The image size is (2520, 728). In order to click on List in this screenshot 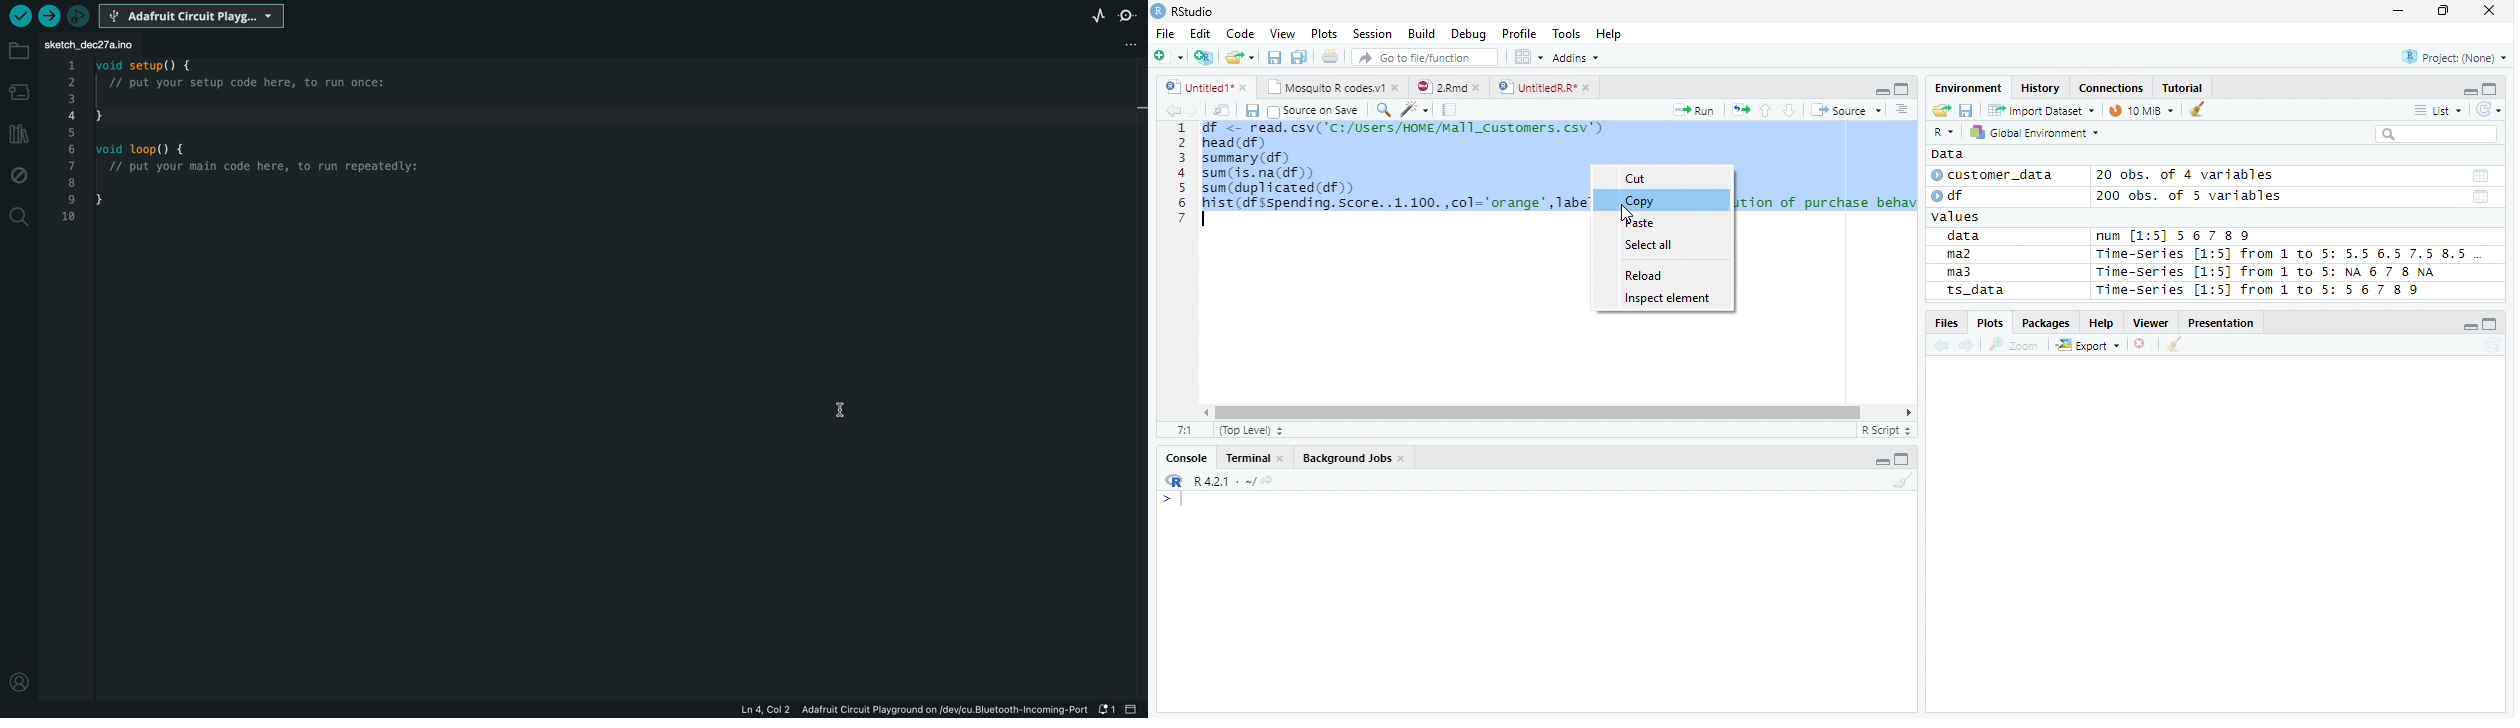, I will do `click(2437, 111)`.